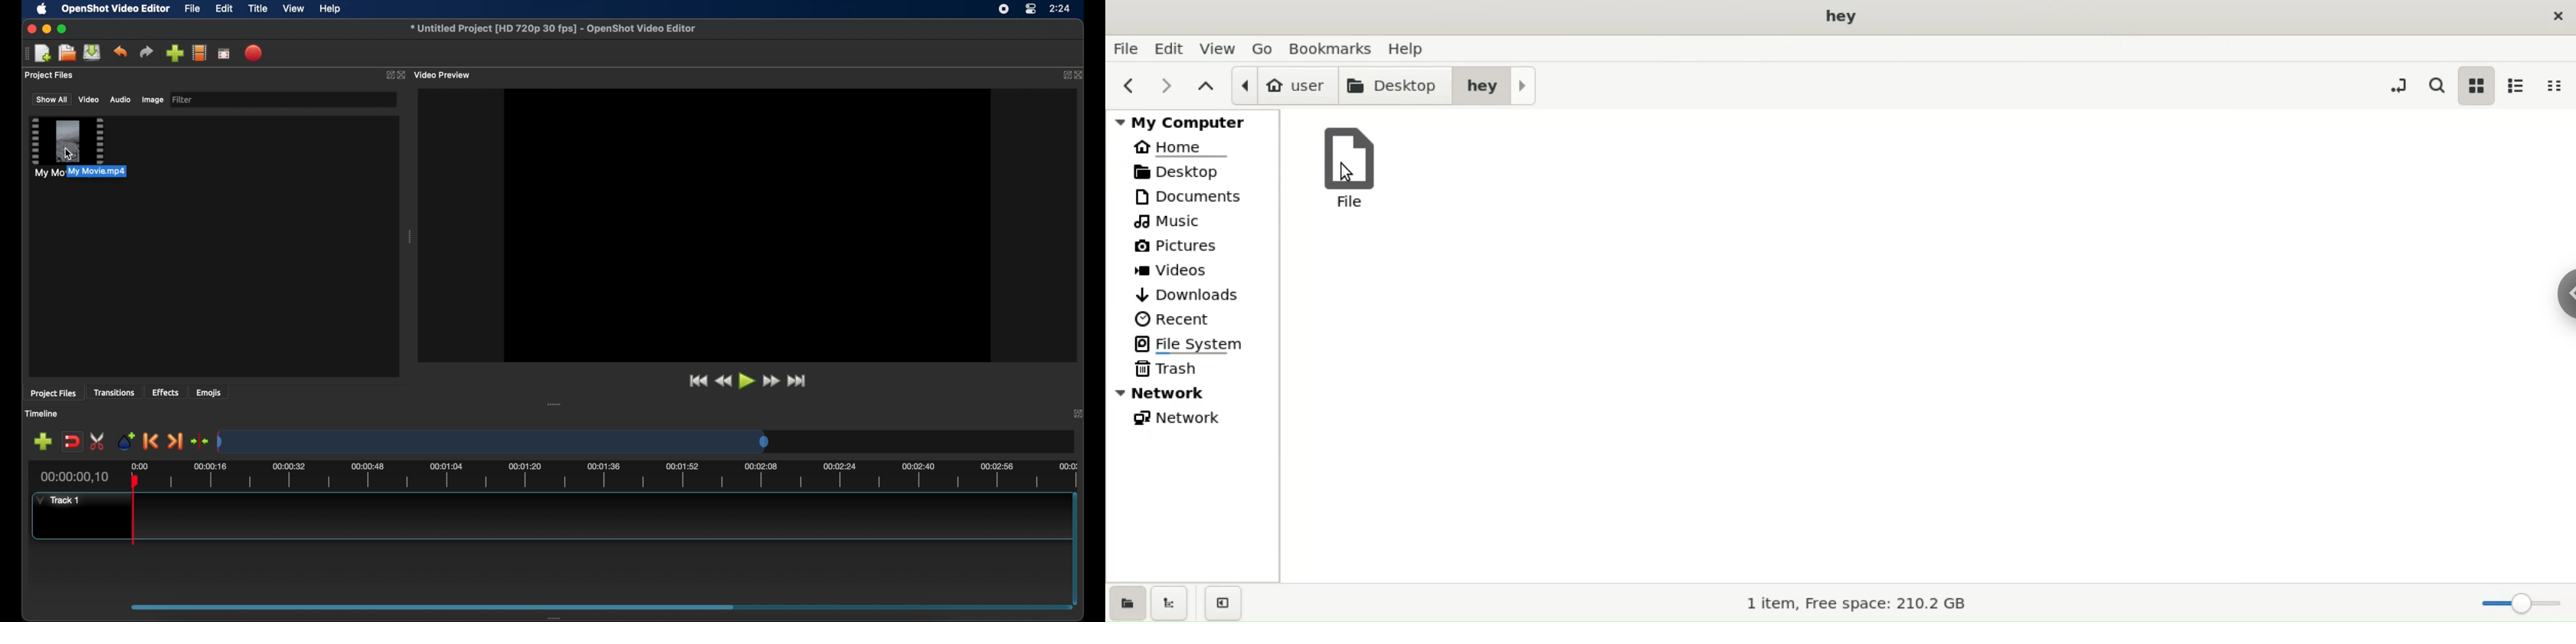 Image resolution: width=2576 pixels, height=644 pixels. What do you see at coordinates (165, 392) in the screenshot?
I see `effects` at bounding box center [165, 392].